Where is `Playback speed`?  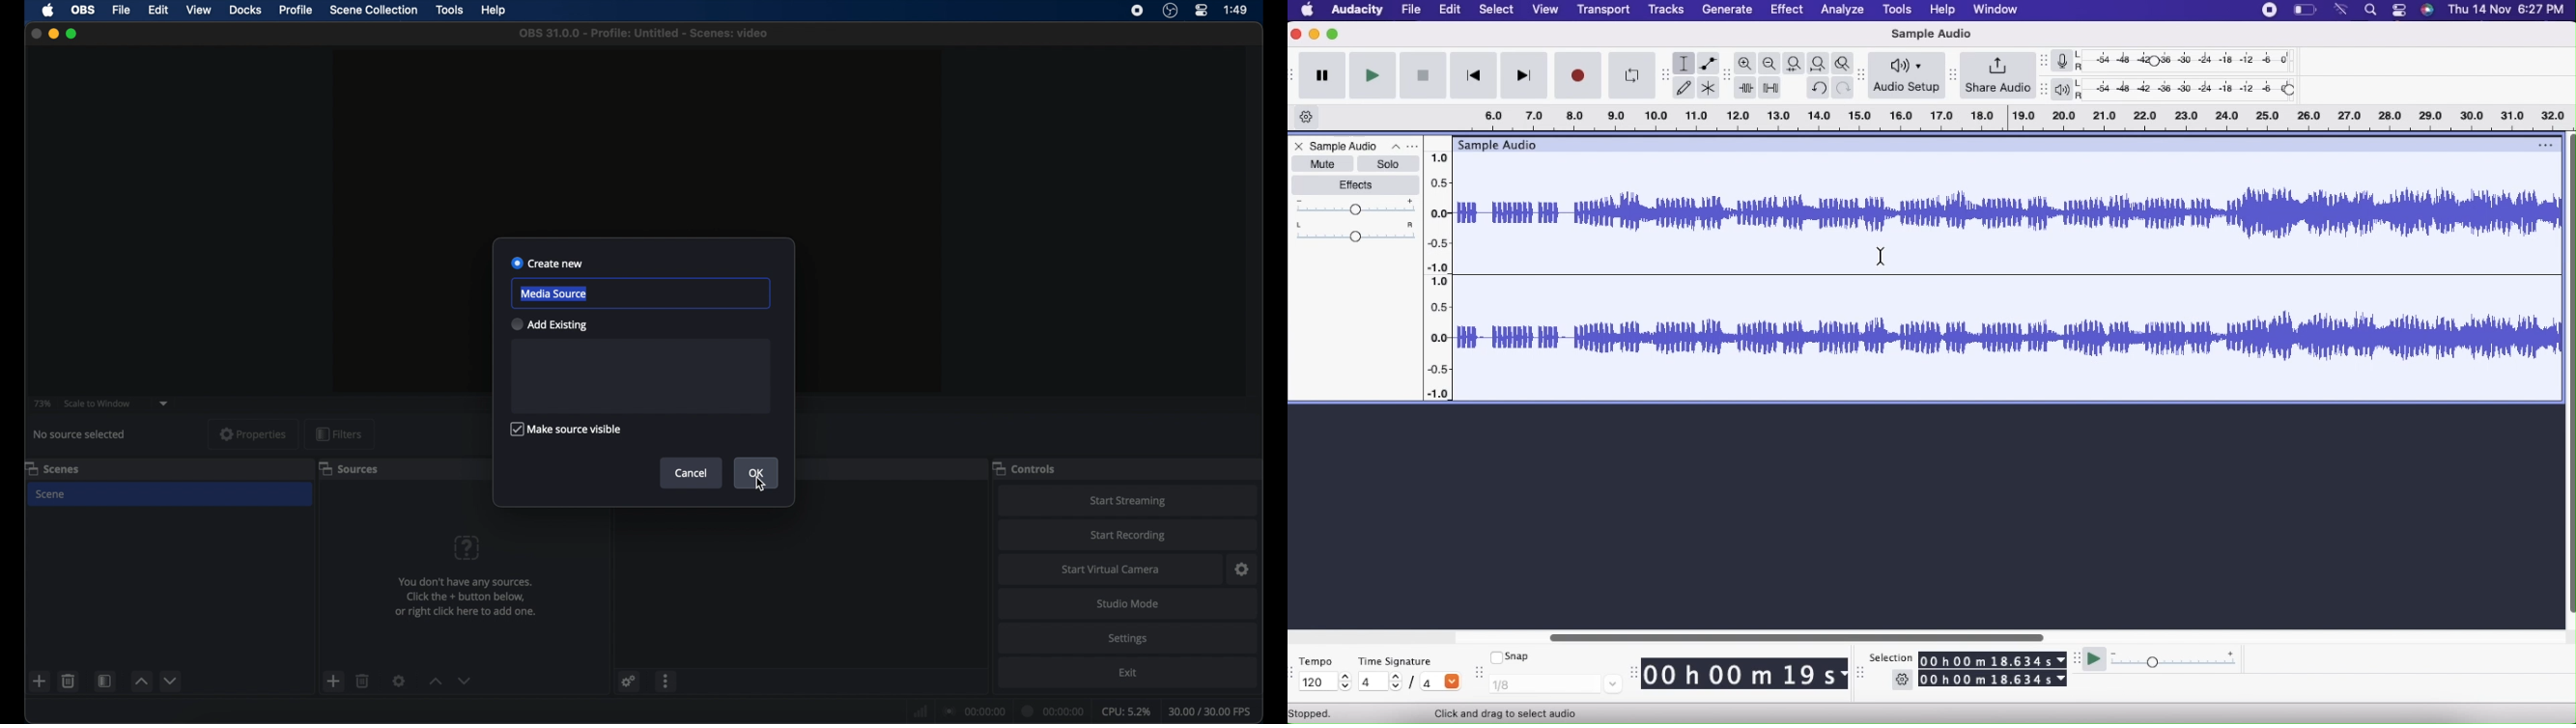
Playback speed is located at coordinates (2173, 658).